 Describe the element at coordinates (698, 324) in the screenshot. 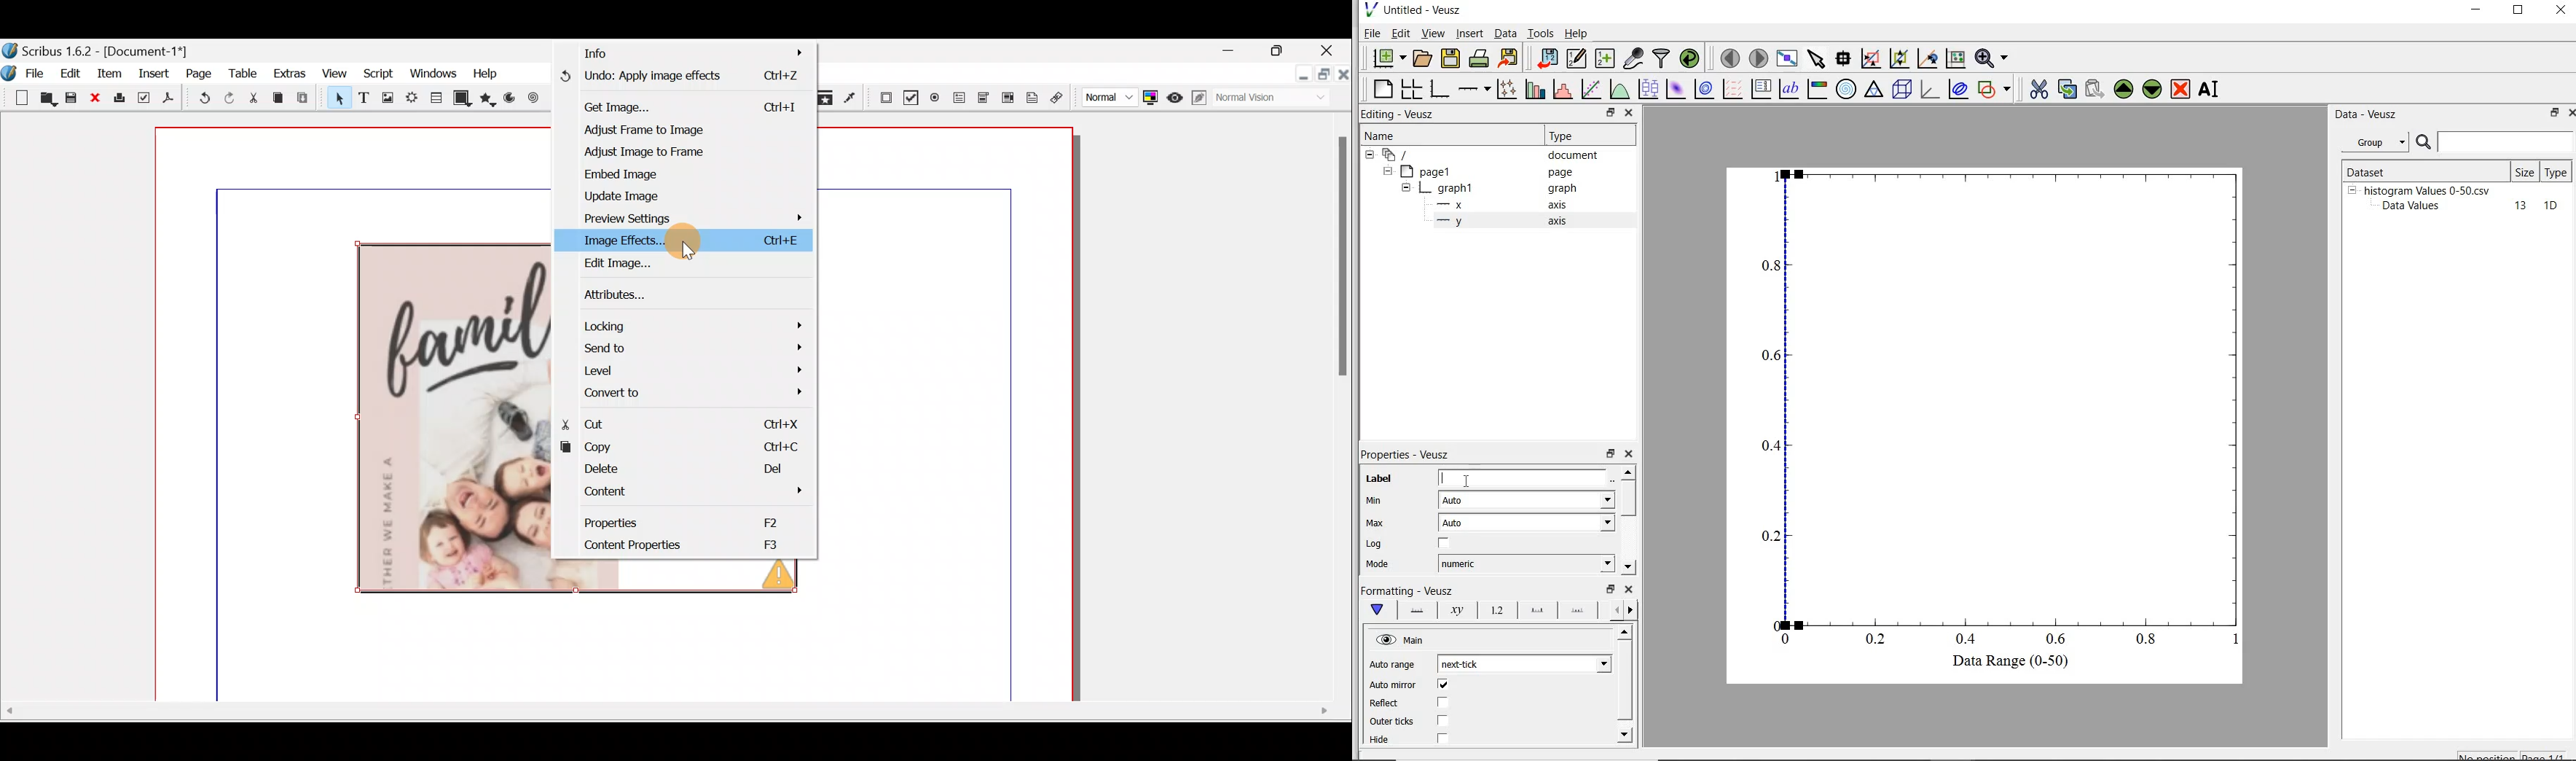

I see `Locking` at that location.